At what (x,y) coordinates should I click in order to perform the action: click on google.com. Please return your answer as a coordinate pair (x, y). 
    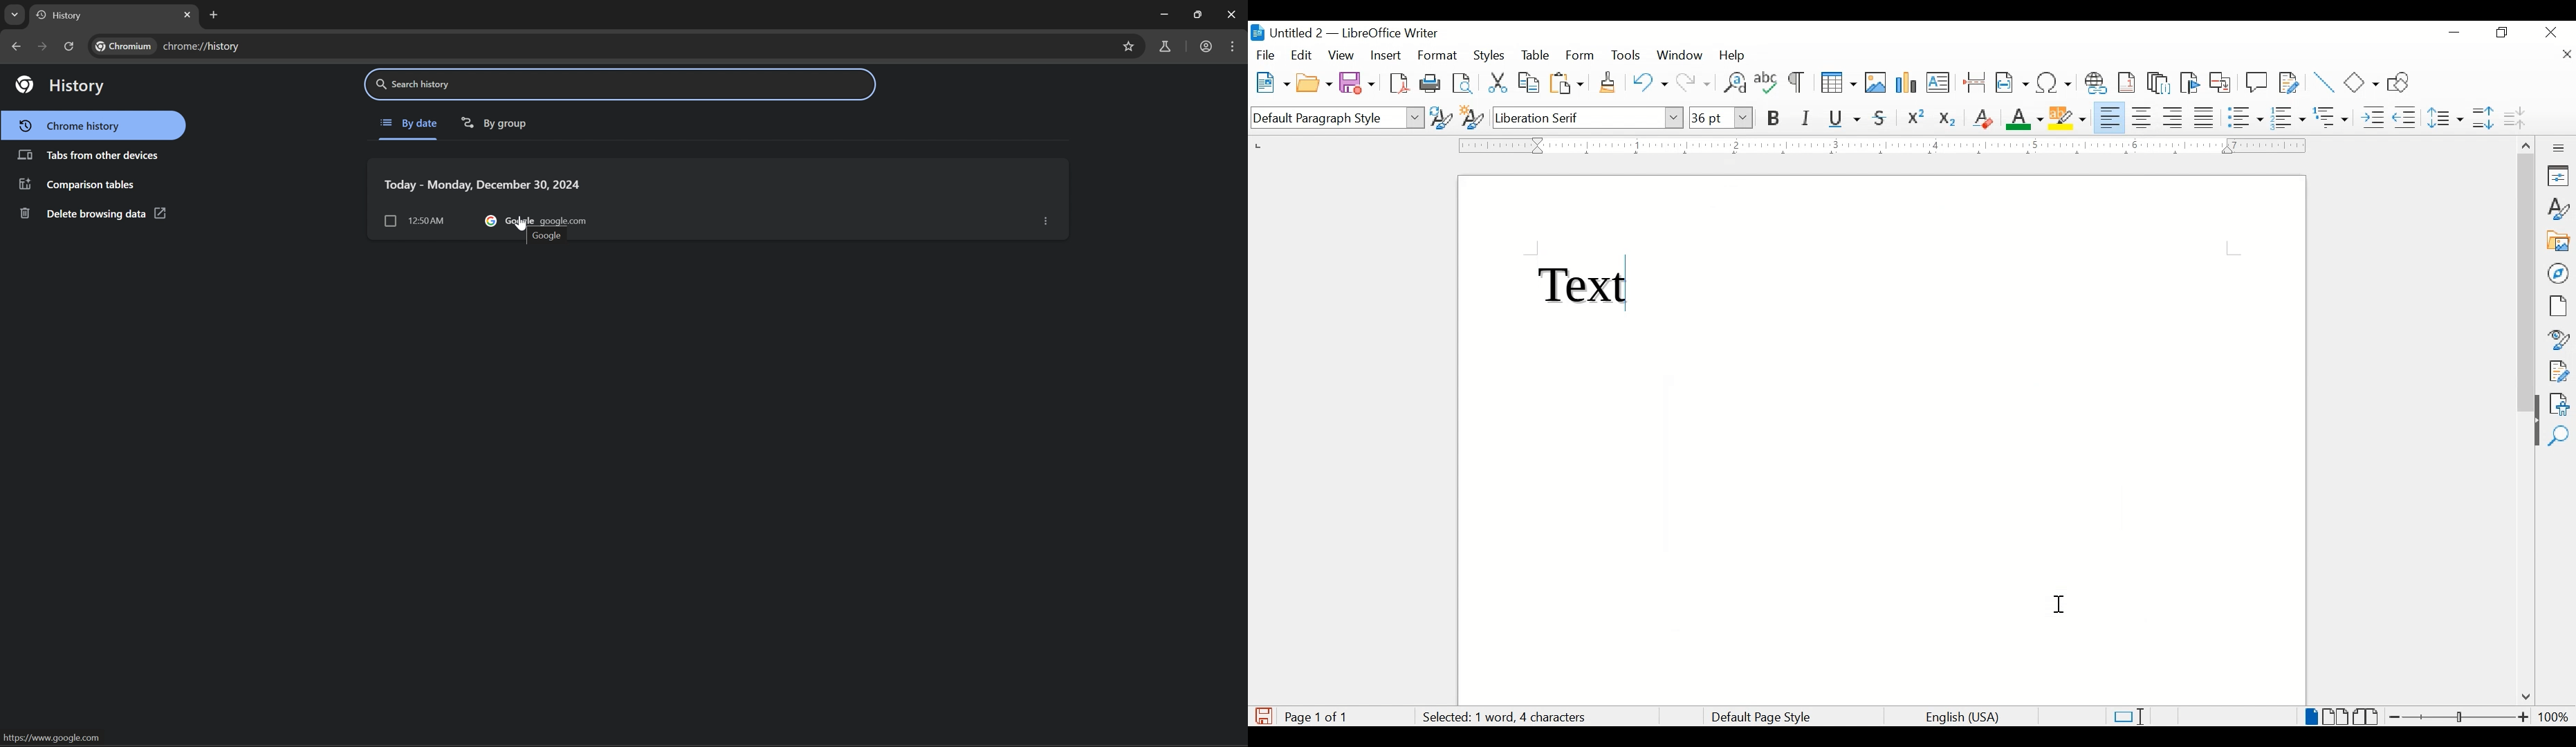
    Looking at the image, I should click on (563, 219).